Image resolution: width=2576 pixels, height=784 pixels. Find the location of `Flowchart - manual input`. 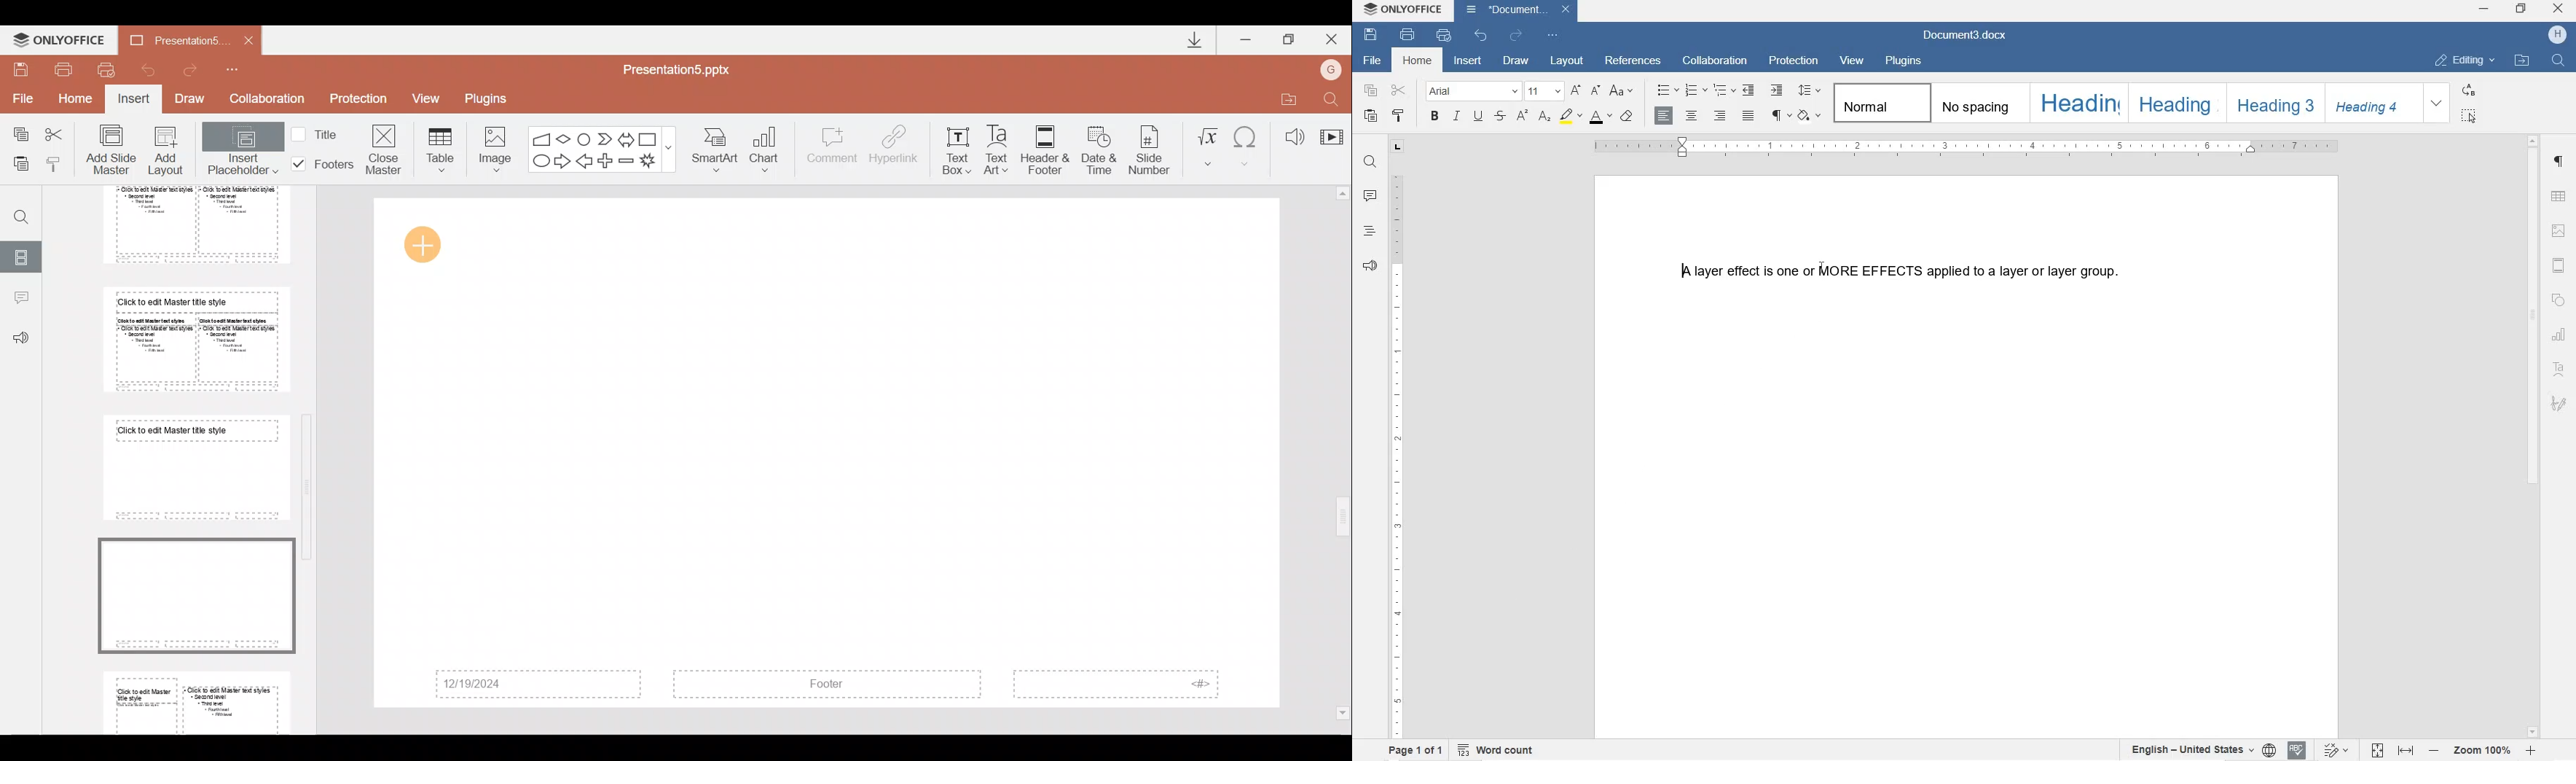

Flowchart - manual input is located at coordinates (541, 137).